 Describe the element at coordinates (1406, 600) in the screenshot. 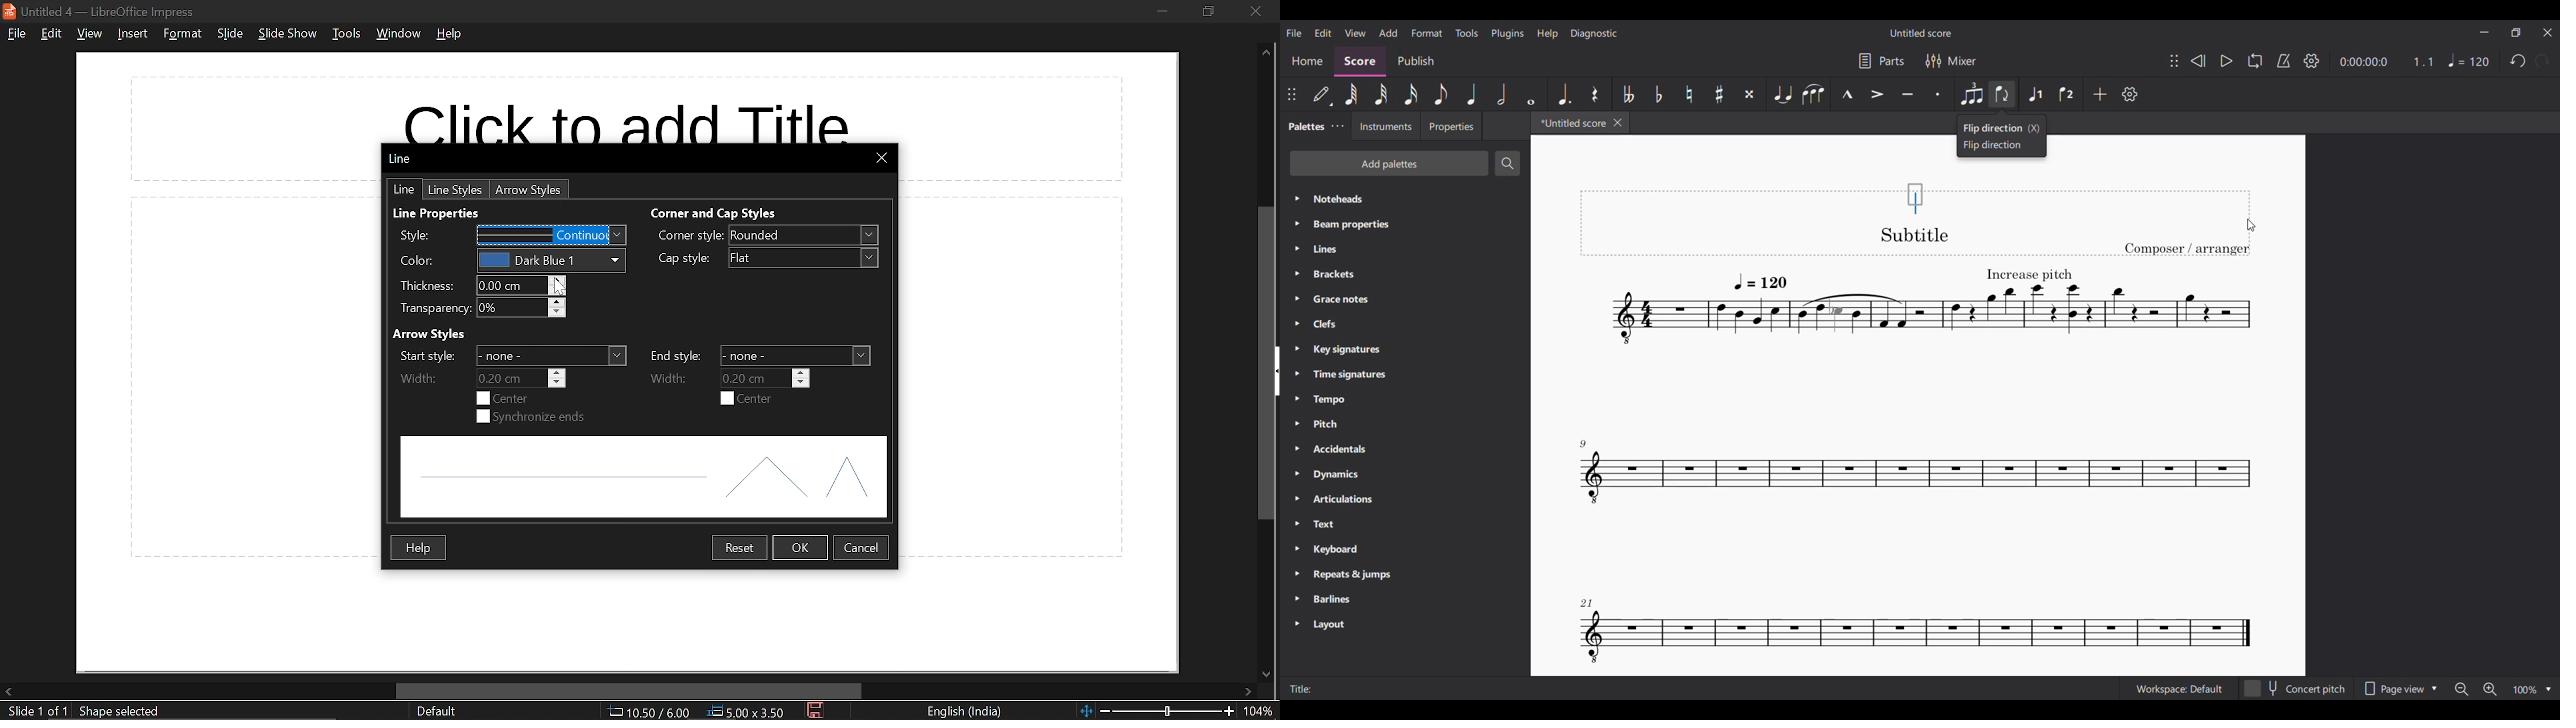

I see `Barlines` at that location.